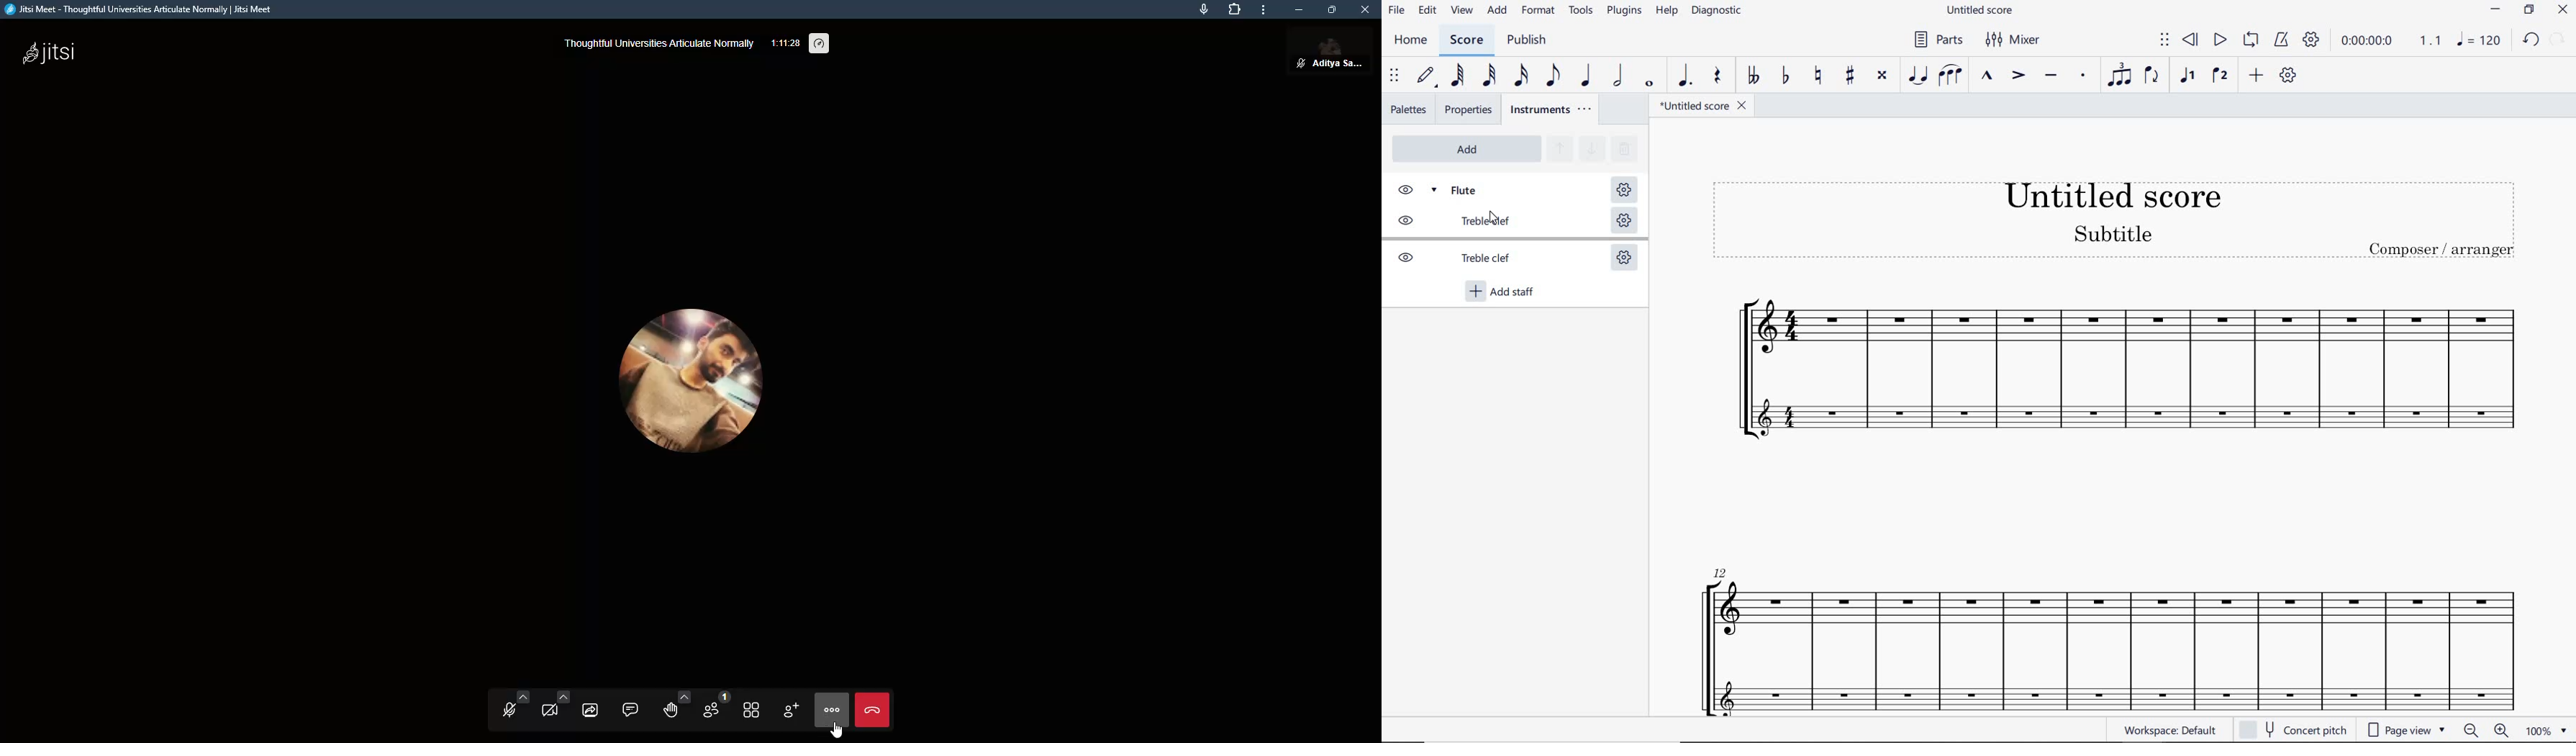  I want to click on ACCENT, so click(2017, 76).